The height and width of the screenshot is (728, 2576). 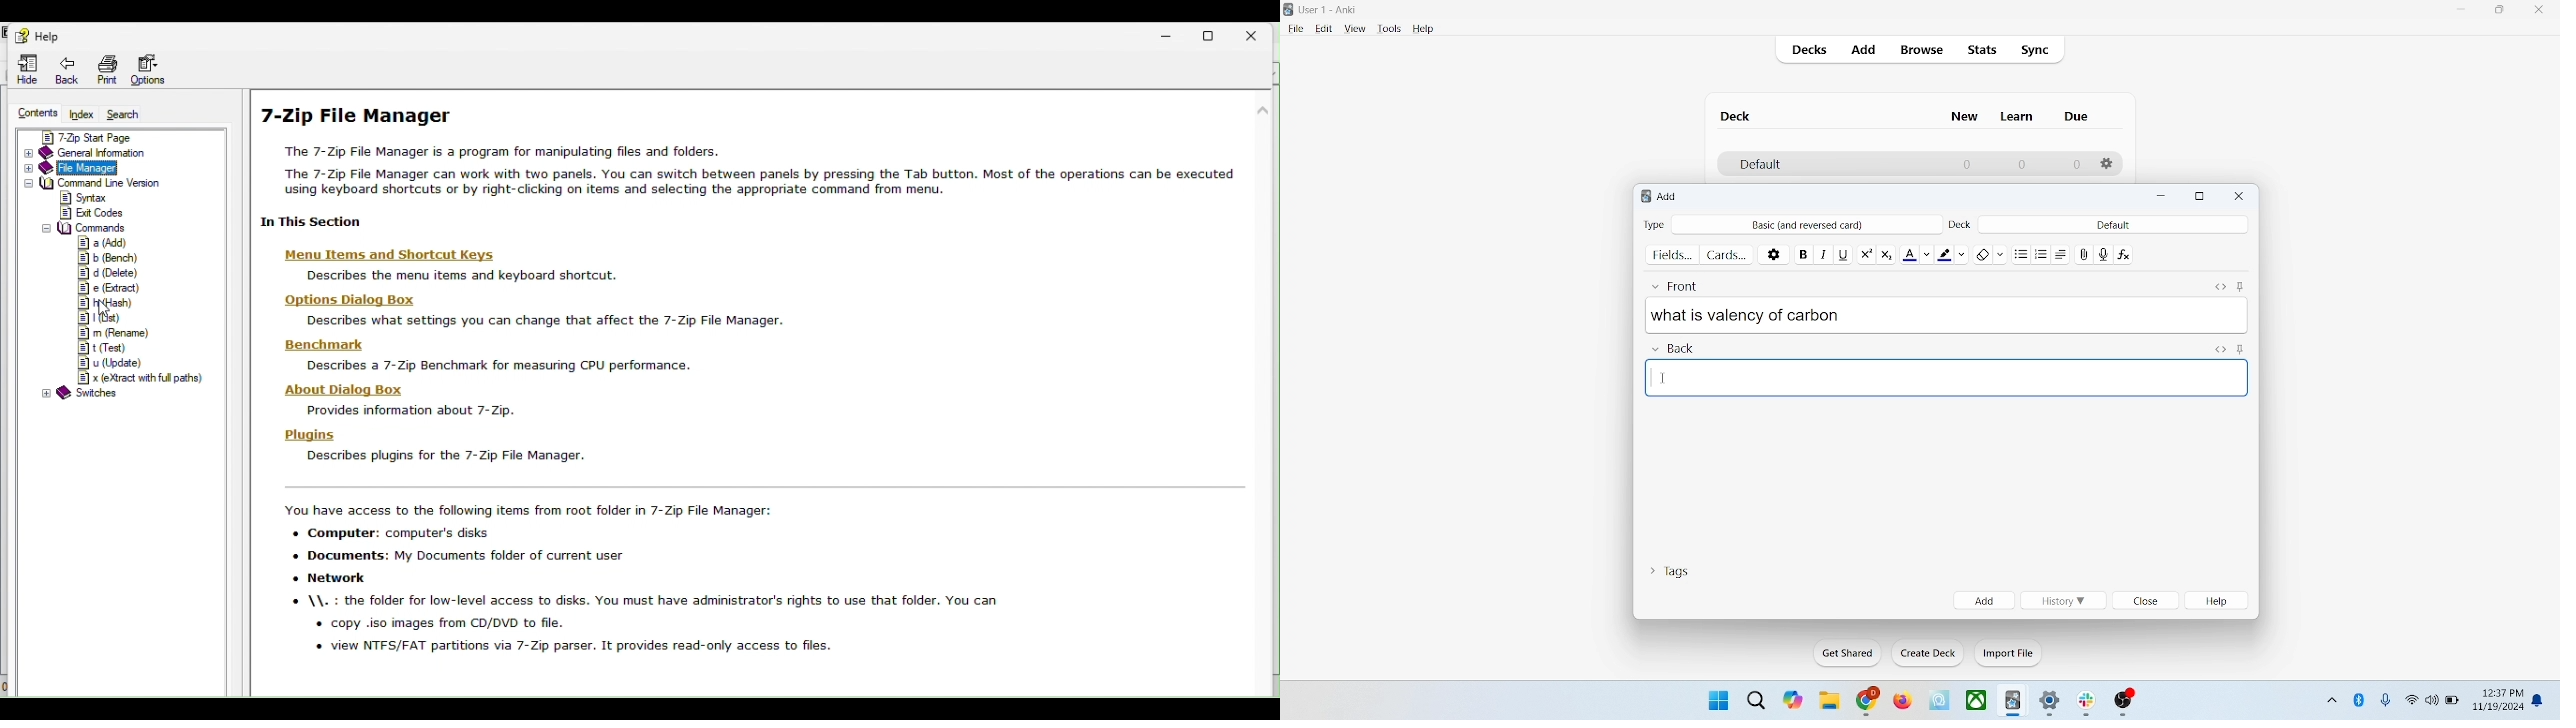 What do you see at coordinates (115, 183) in the screenshot?
I see `Command line version` at bounding box center [115, 183].